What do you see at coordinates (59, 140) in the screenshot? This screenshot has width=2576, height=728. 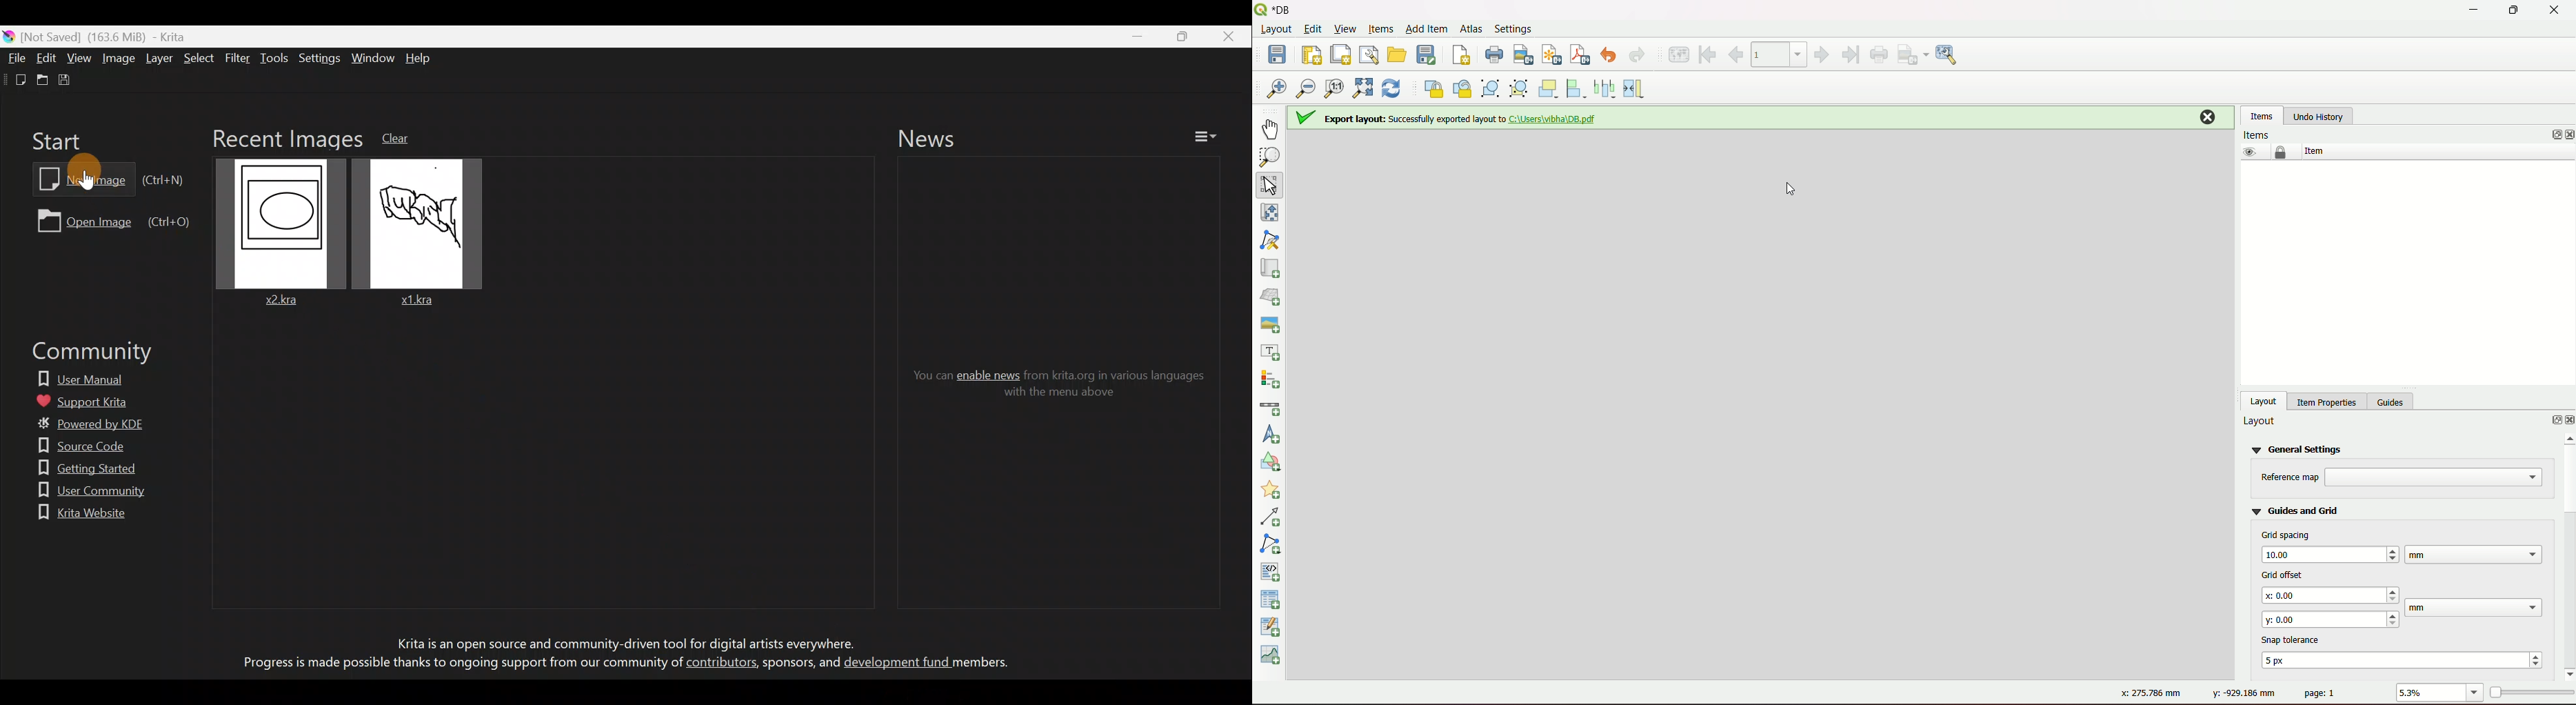 I see `Start` at bounding box center [59, 140].